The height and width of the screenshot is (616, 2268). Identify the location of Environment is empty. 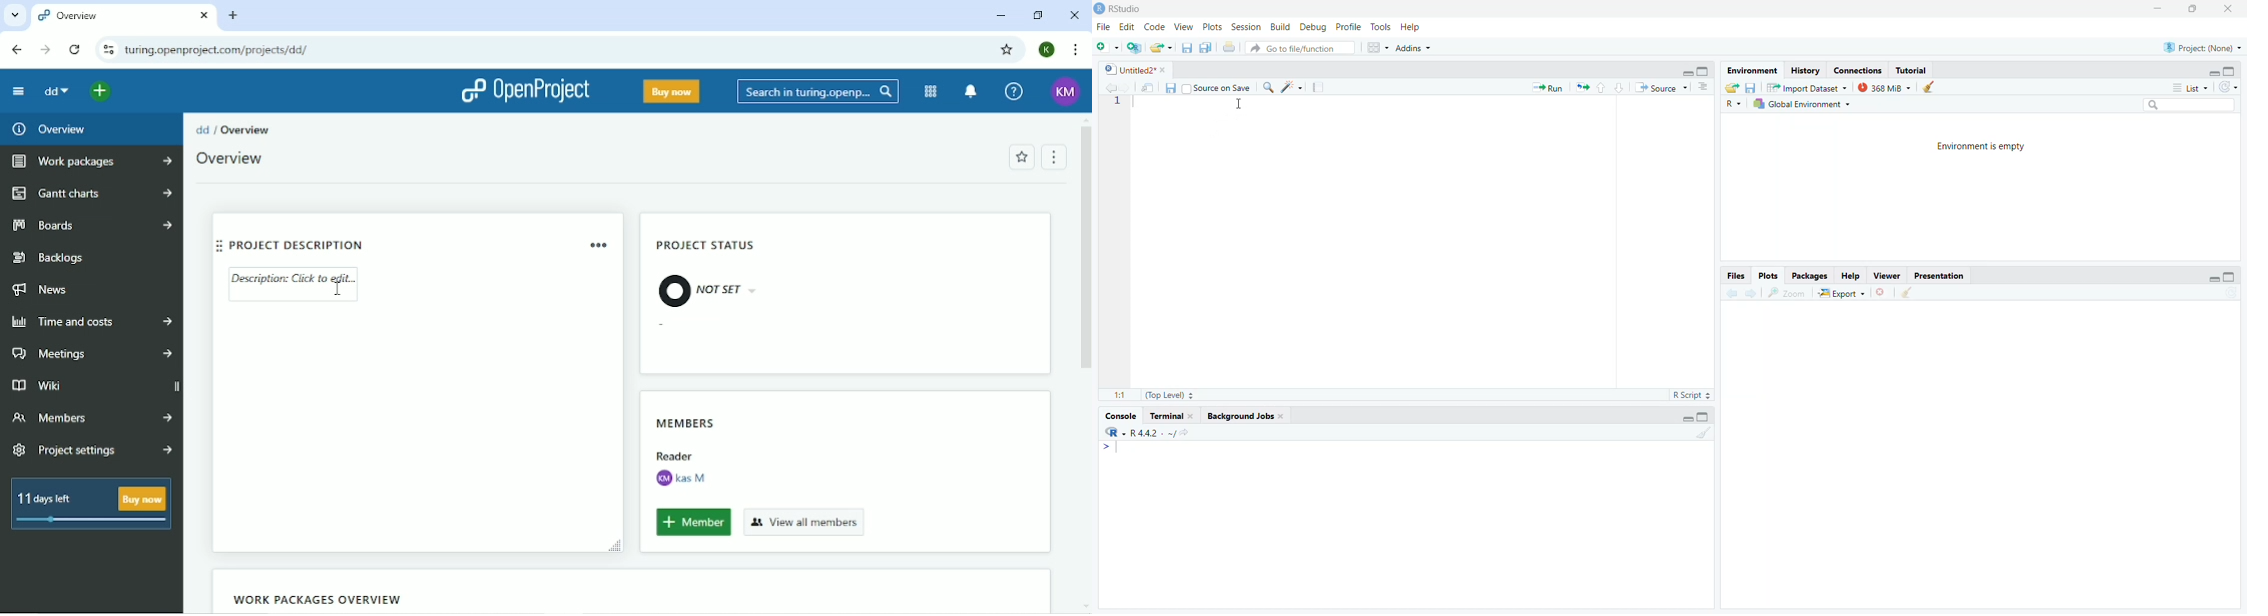
(1984, 147).